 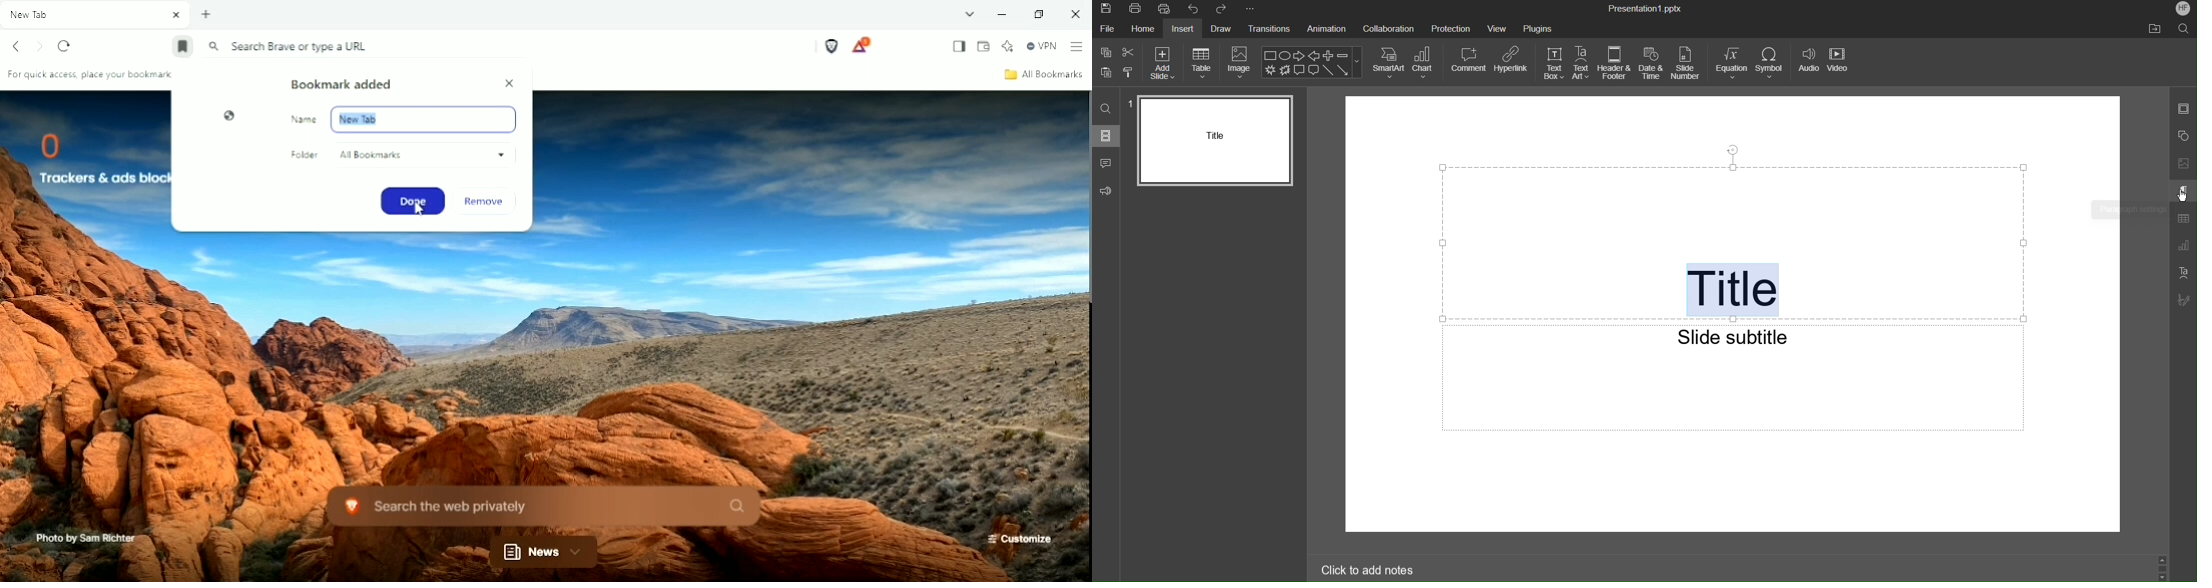 I want to click on SmartArt, so click(x=1388, y=63).